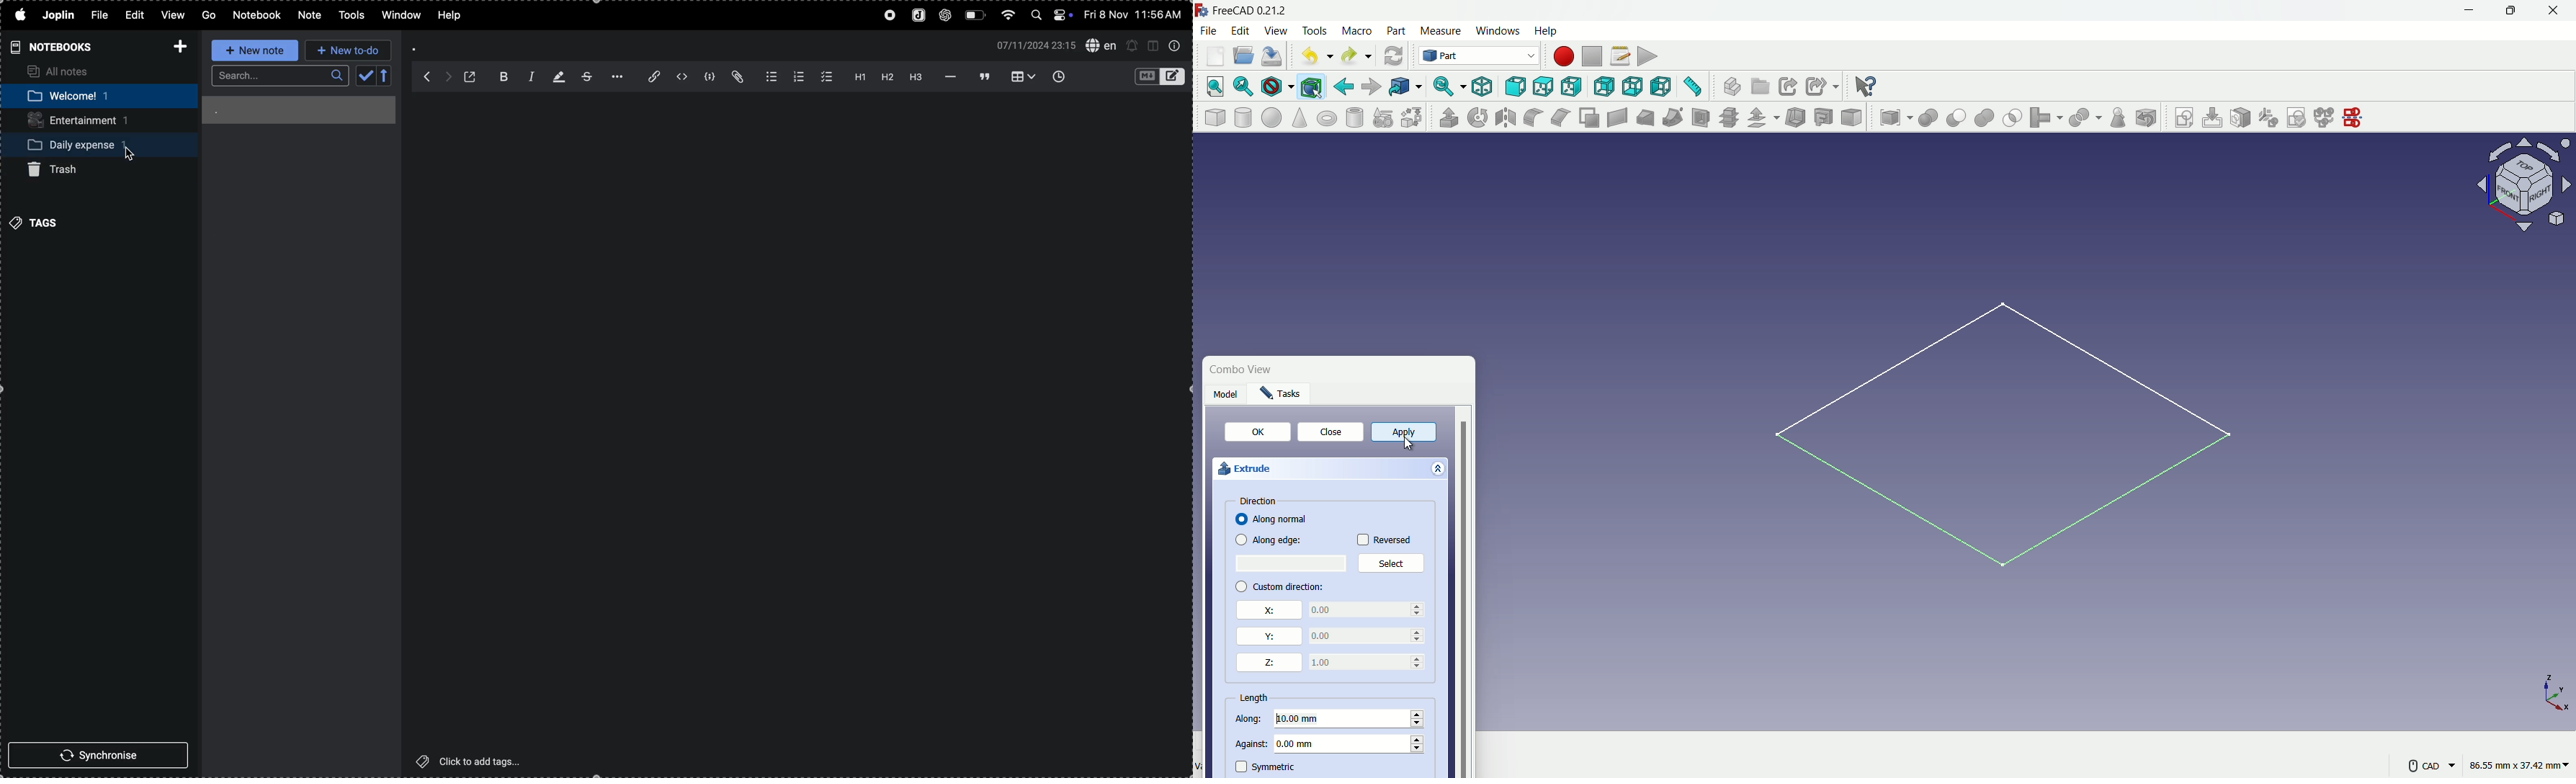 The width and height of the screenshot is (2576, 784). What do you see at coordinates (1479, 117) in the screenshot?
I see `rotate` at bounding box center [1479, 117].